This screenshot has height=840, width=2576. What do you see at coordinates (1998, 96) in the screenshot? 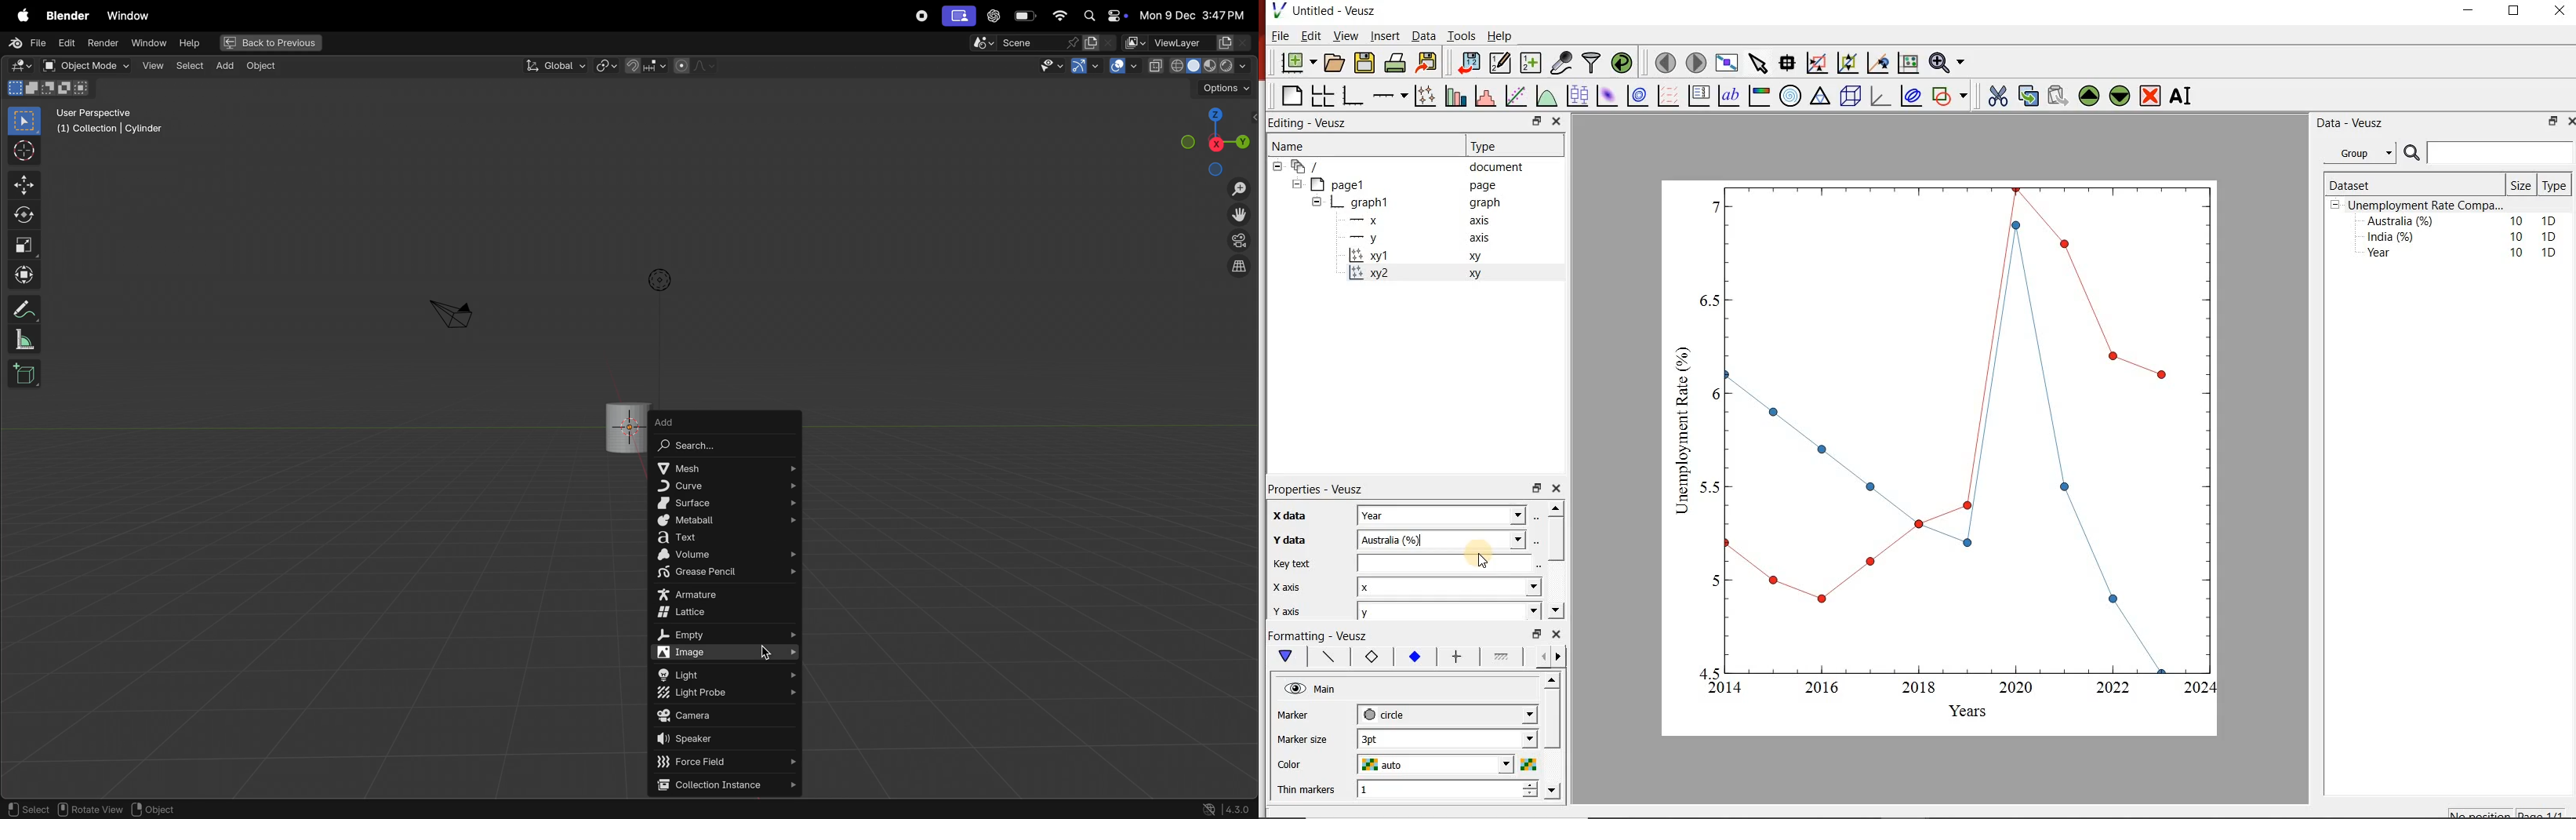
I see `cut the widgets` at bounding box center [1998, 96].